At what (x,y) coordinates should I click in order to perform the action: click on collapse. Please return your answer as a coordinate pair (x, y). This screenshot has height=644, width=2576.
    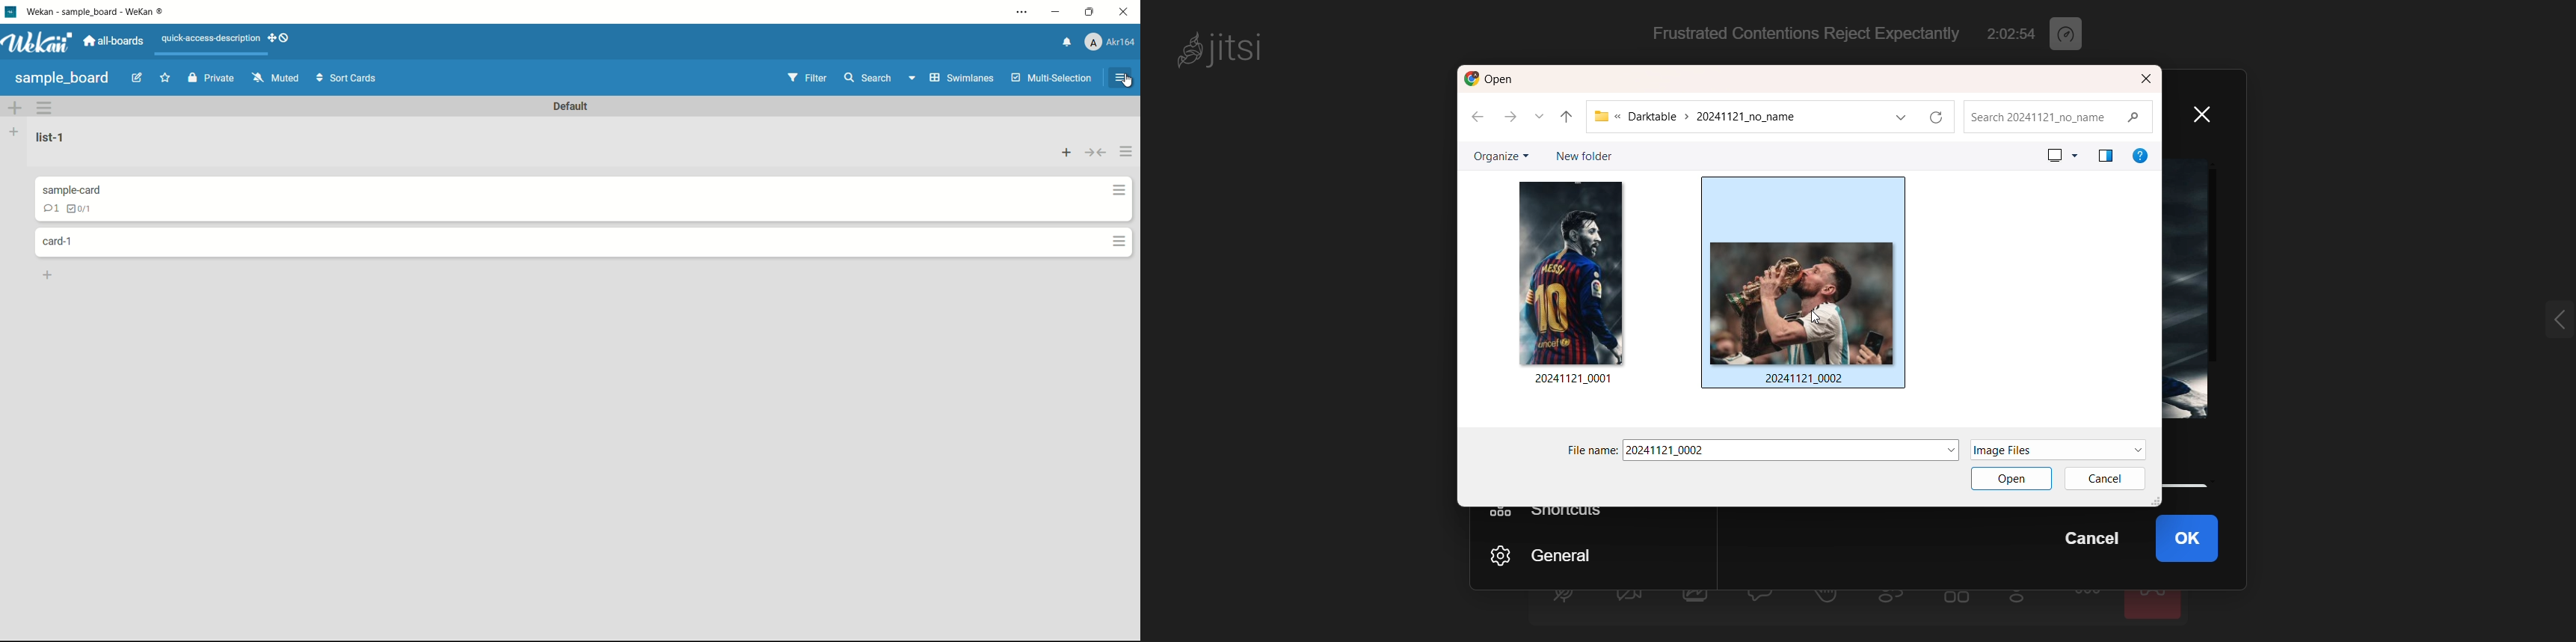
    Looking at the image, I should click on (1097, 153).